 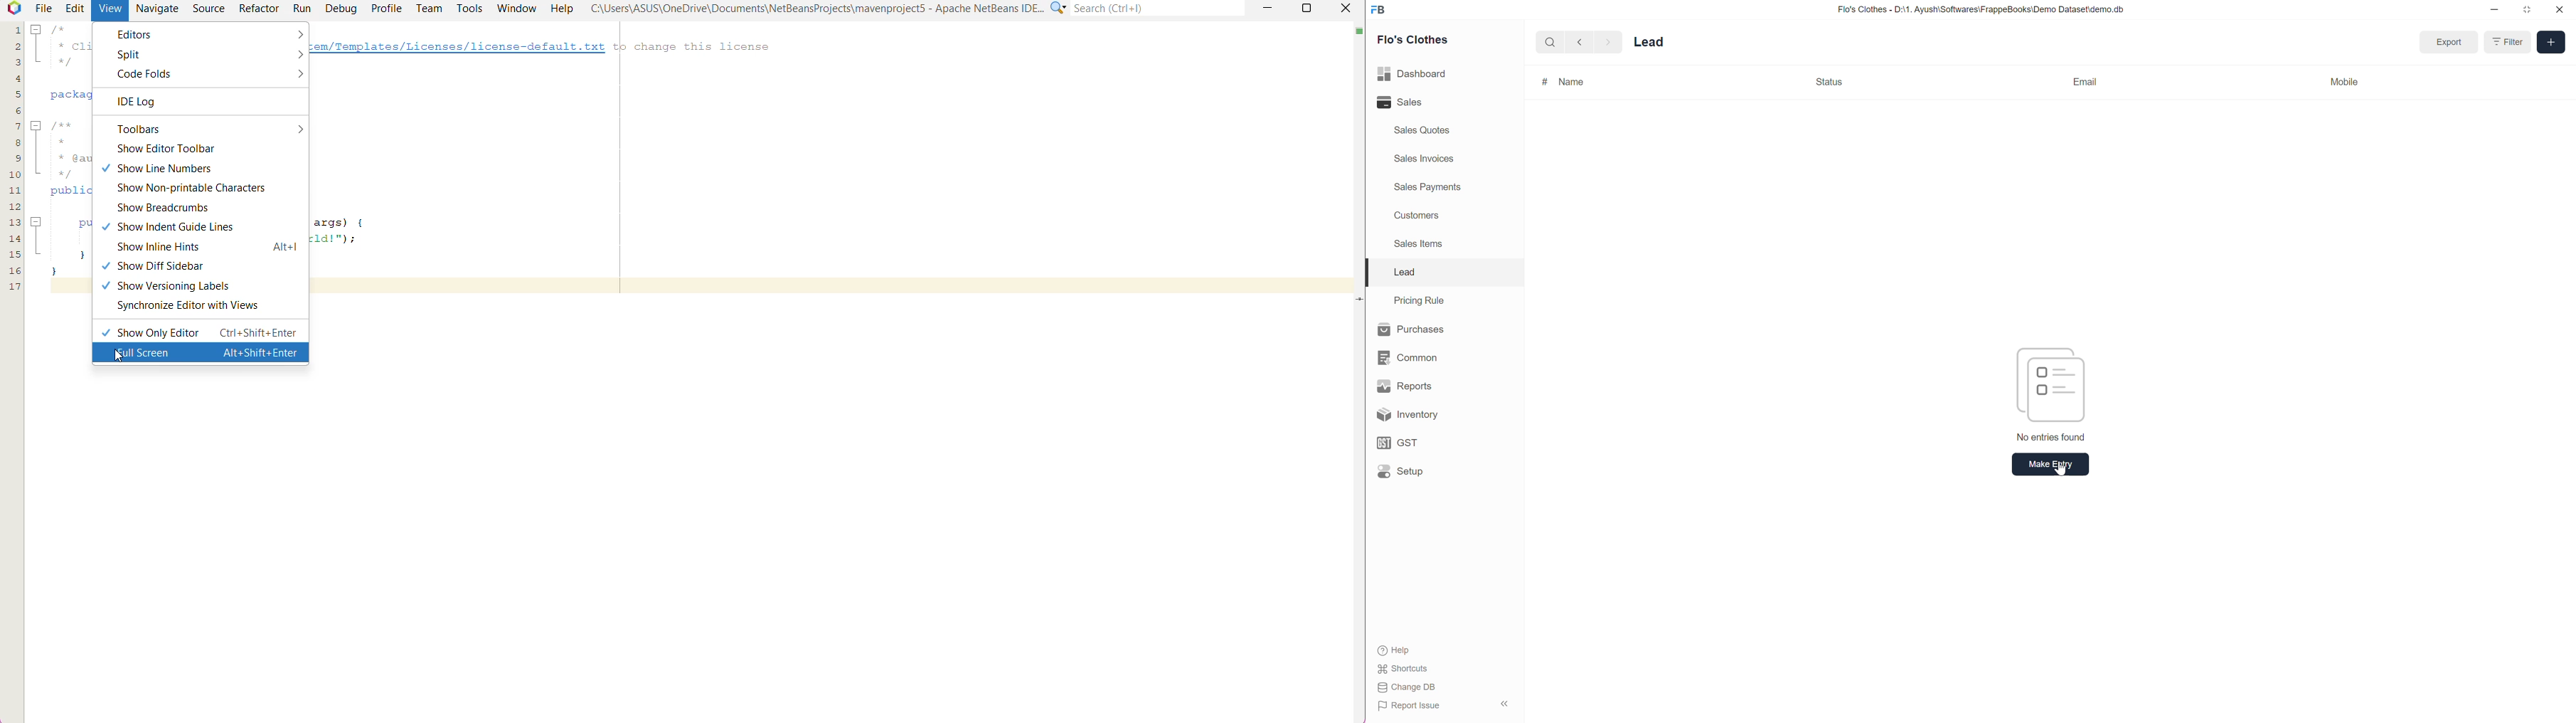 What do you see at coordinates (1417, 40) in the screenshot?
I see `Flo's Clothes` at bounding box center [1417, 40].